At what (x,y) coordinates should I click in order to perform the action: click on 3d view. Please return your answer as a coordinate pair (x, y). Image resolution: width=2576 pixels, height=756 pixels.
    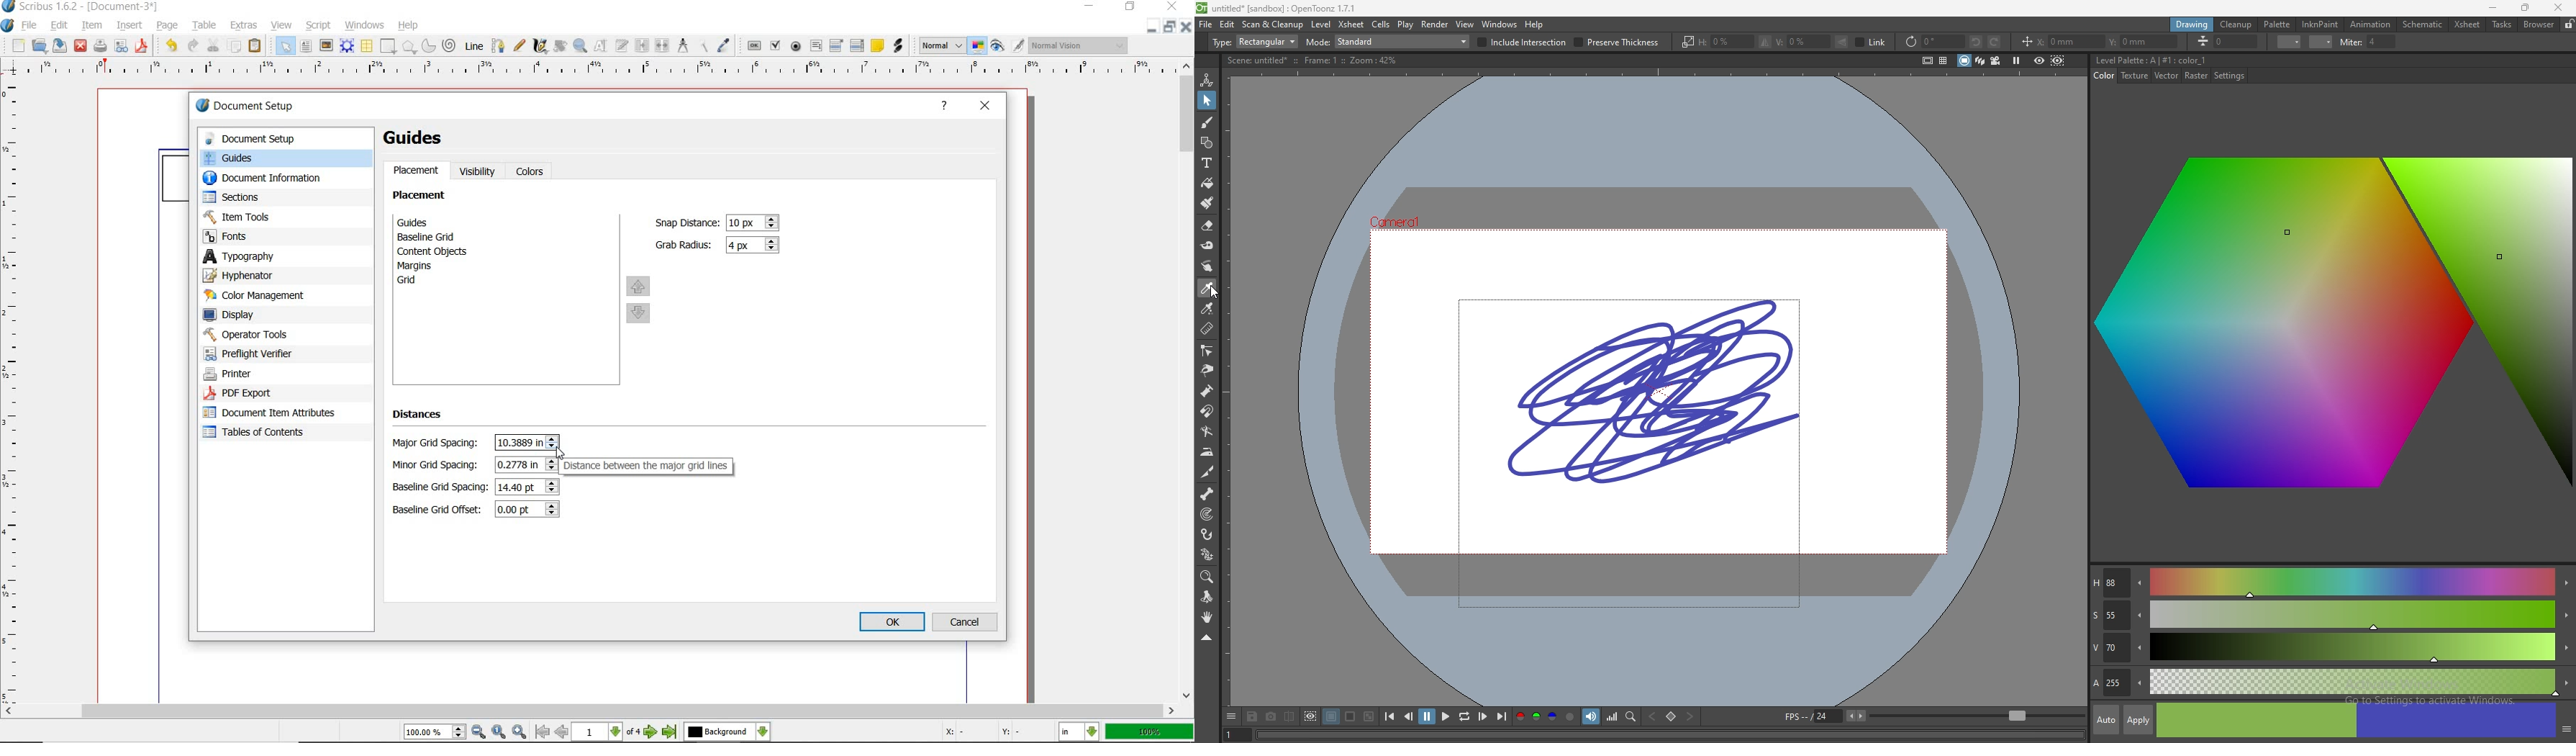
    Looking at the image, I should click on (1979, 59).